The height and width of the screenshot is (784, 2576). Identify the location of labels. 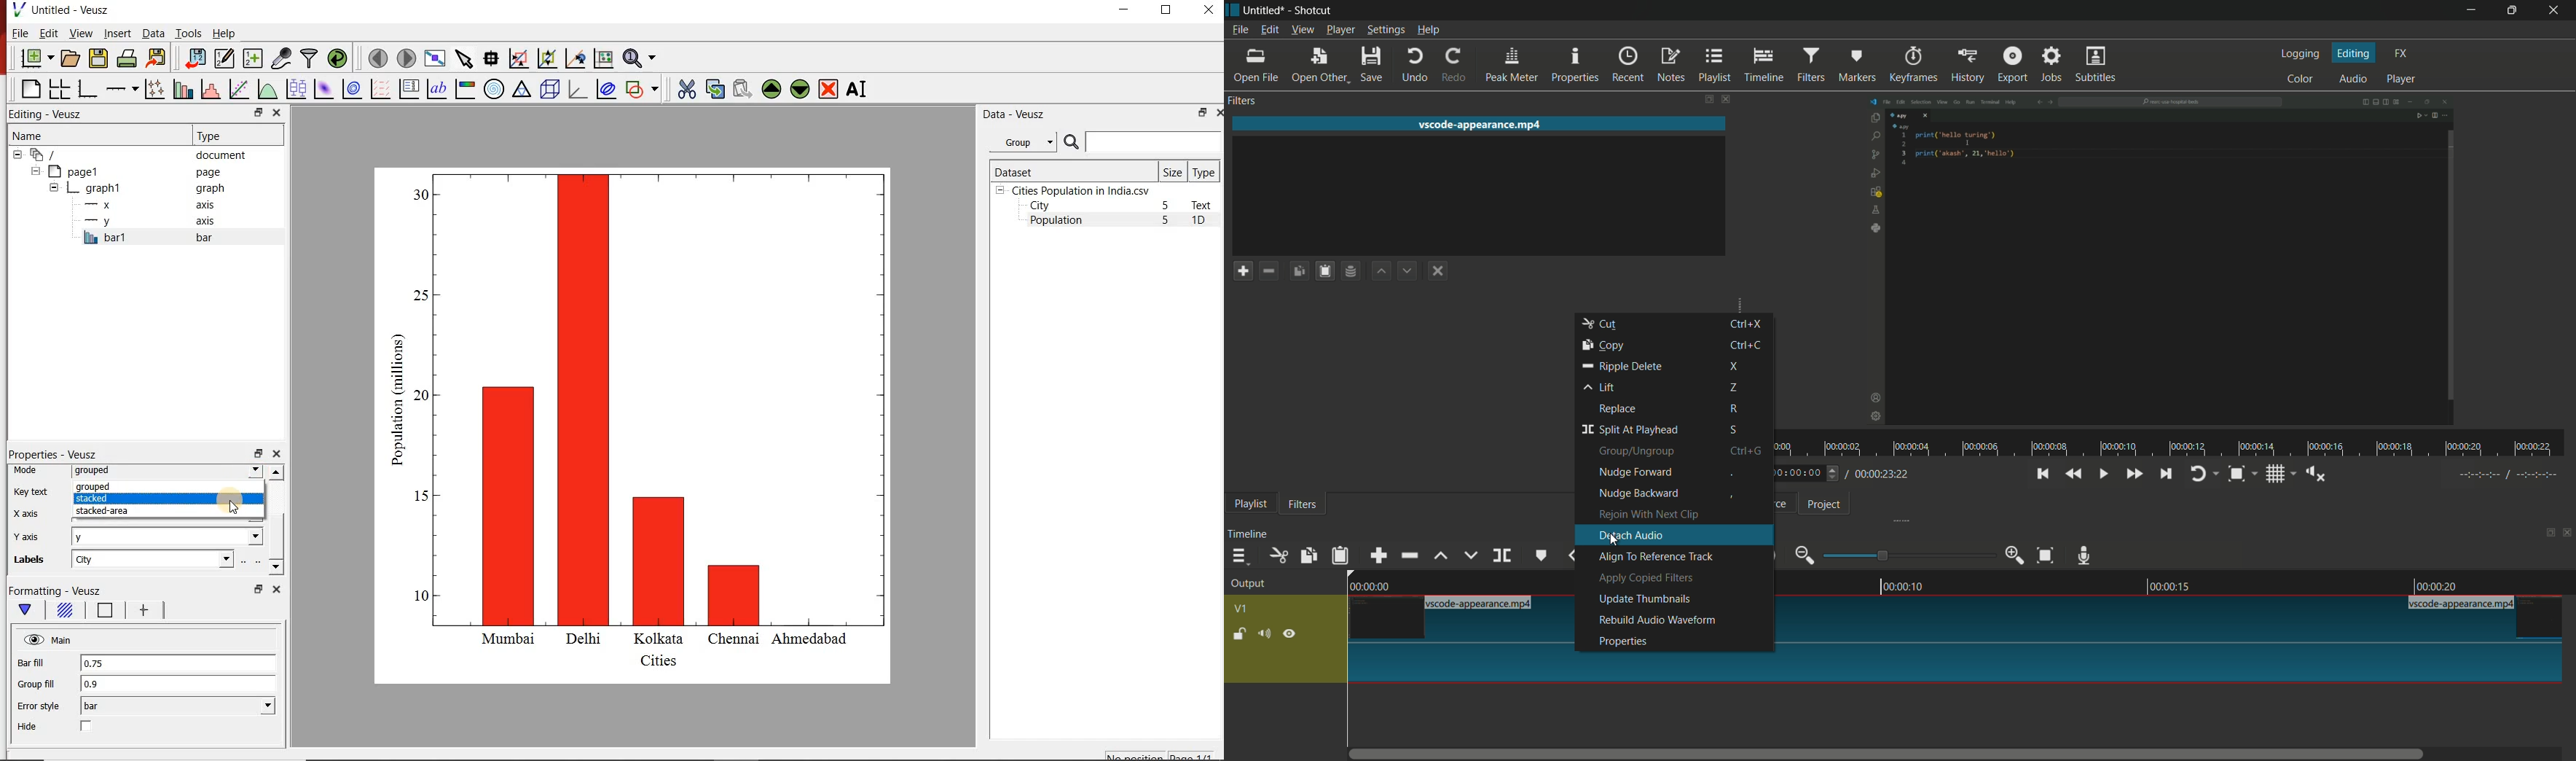
(34, 562).